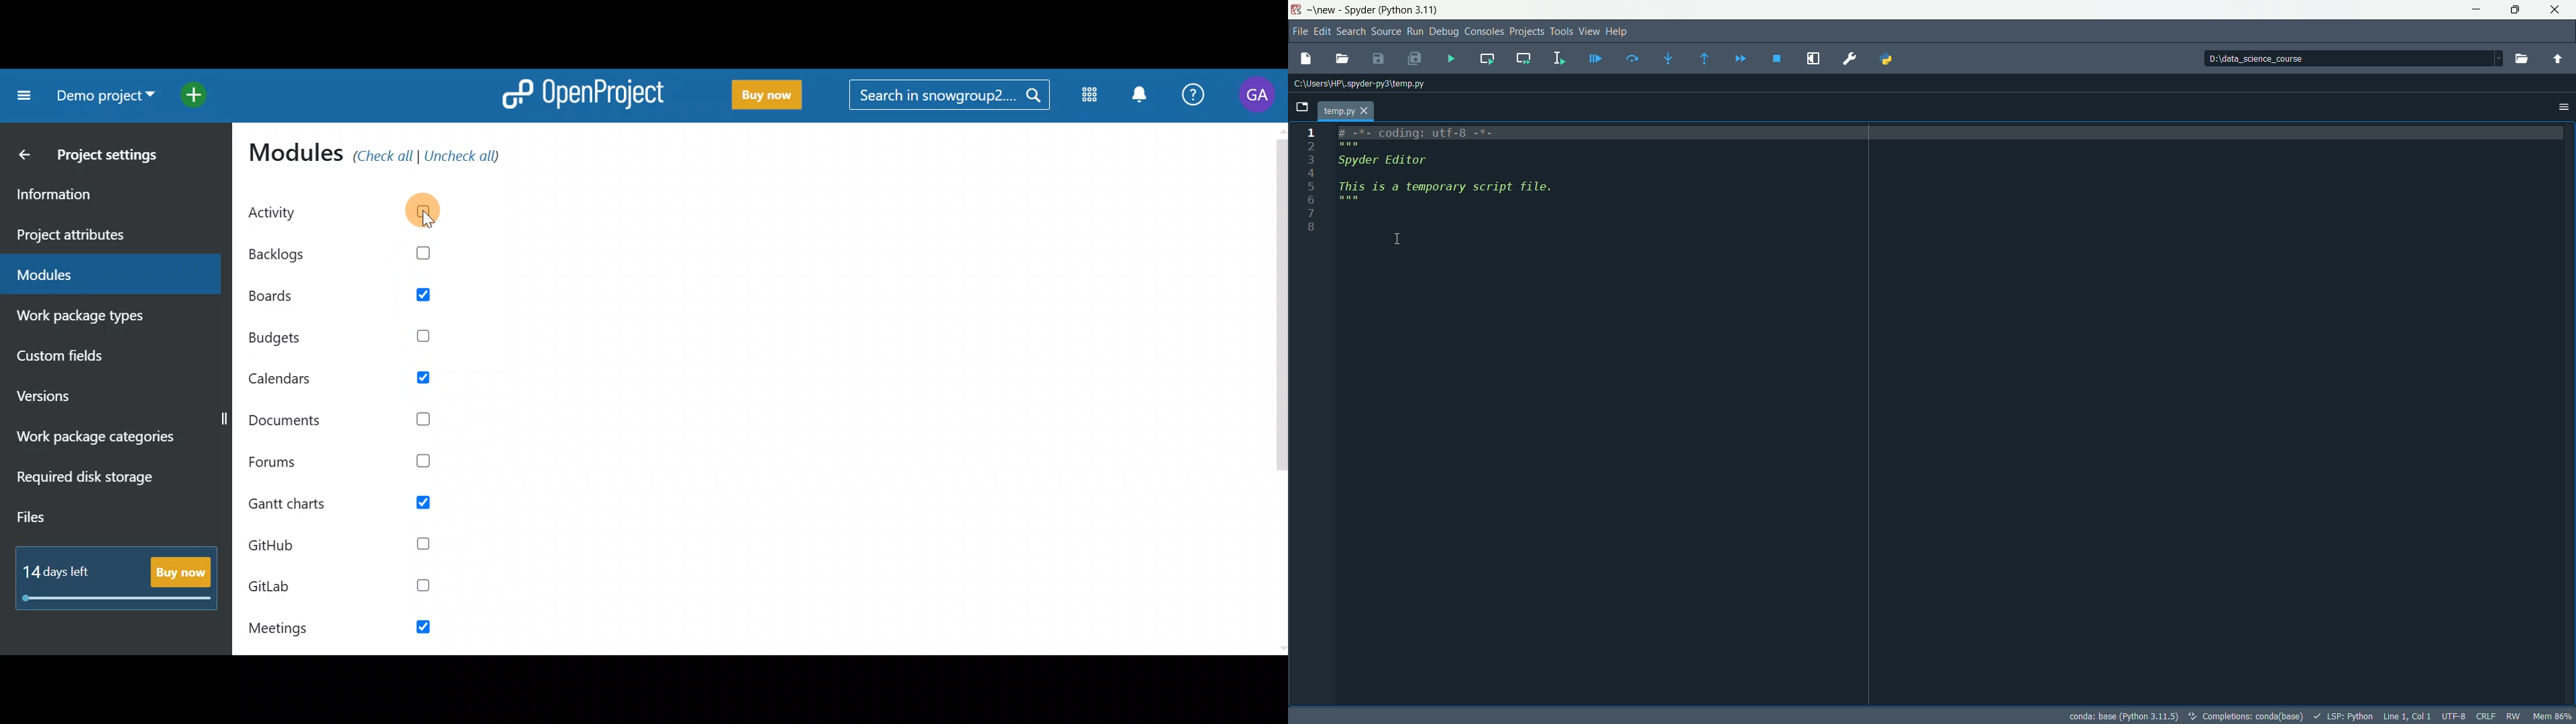  I want to click on Buy now, so click(769, 97).